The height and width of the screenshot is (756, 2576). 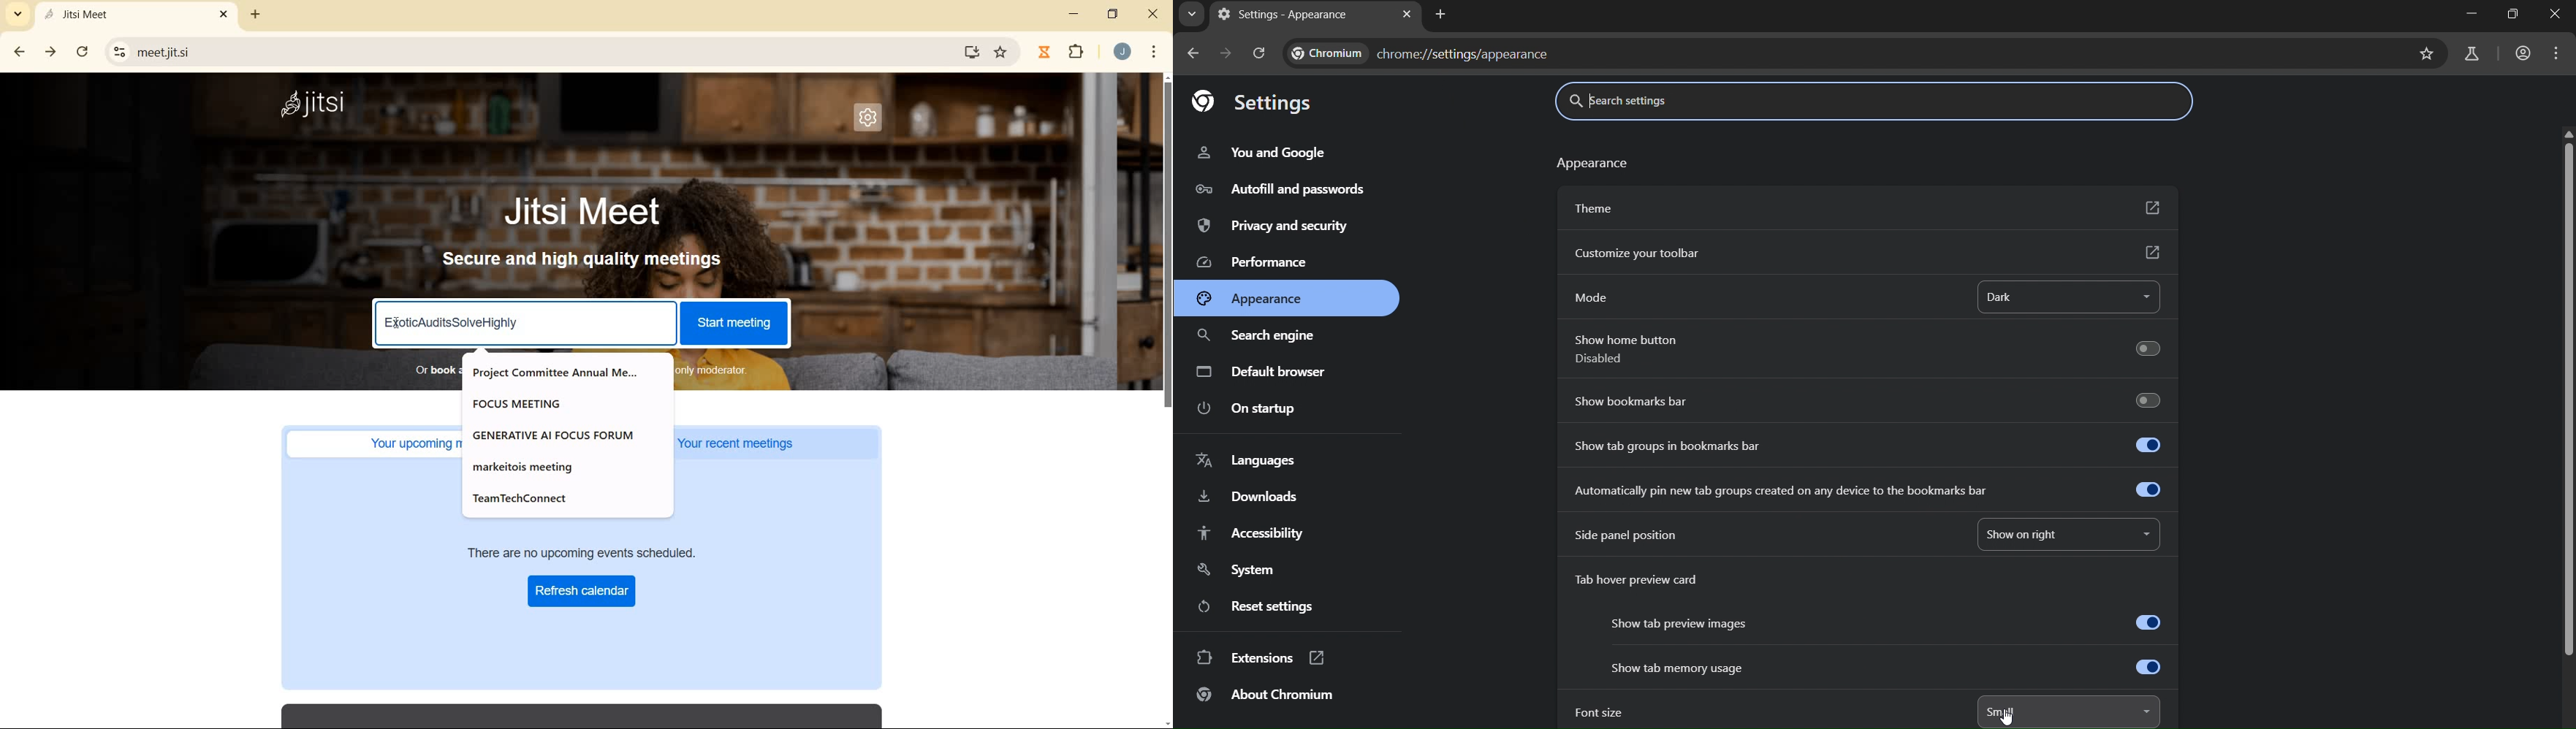 I want to click on back, so click(x=20, y=52).